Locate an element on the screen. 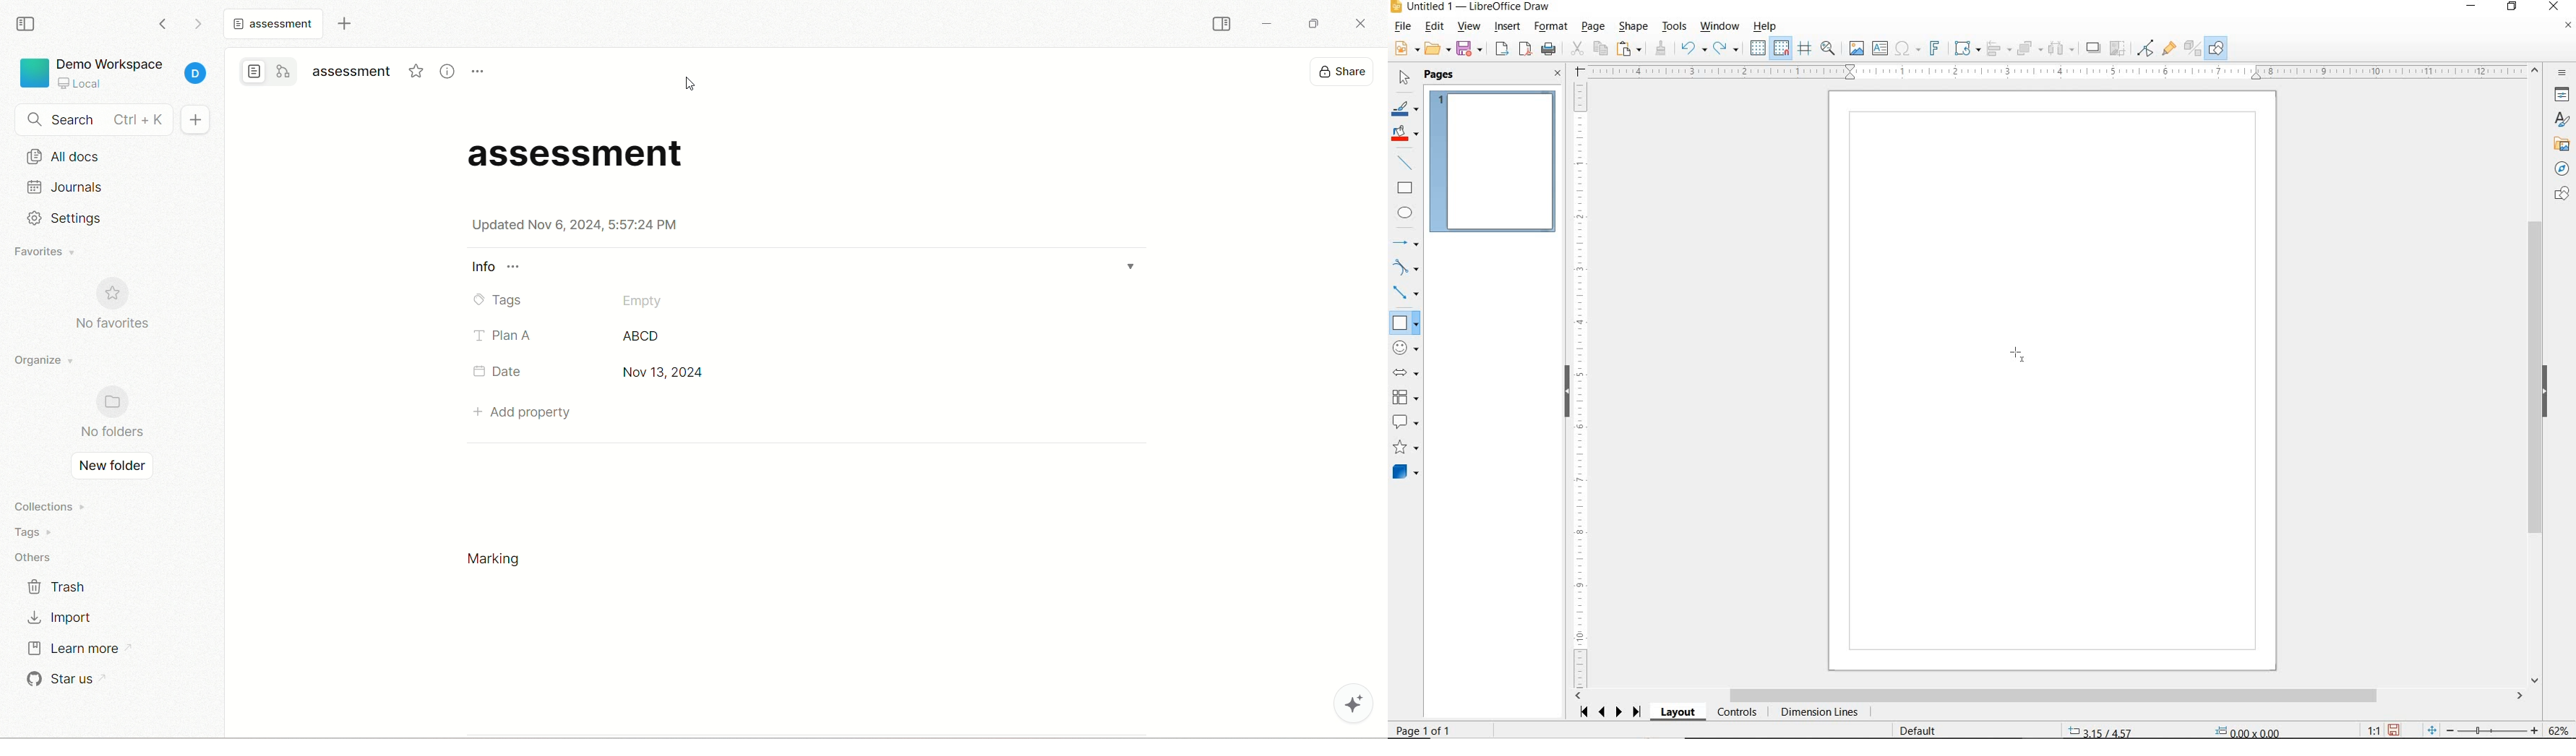 Image resolution: width=2576 pixels, height=756 pixels. CONTROLS is located at coordinates (1737, 713).